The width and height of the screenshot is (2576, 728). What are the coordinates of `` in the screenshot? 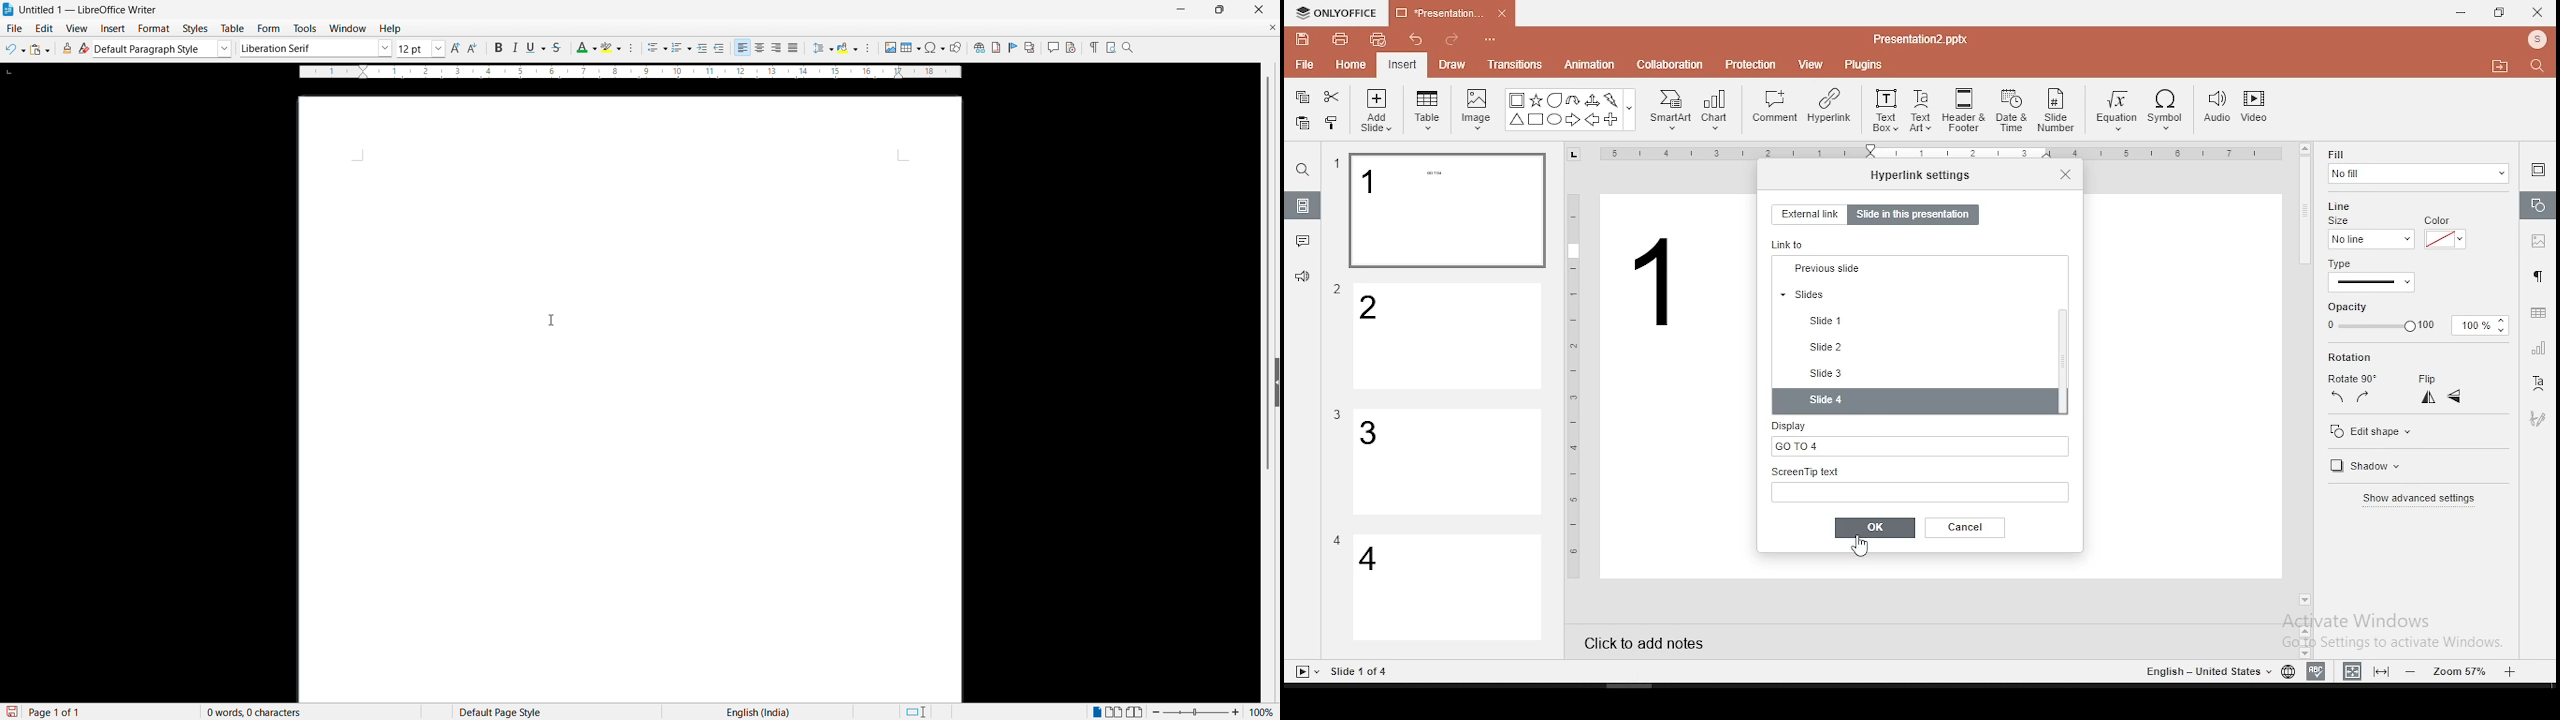 It's located at (1338, 290).